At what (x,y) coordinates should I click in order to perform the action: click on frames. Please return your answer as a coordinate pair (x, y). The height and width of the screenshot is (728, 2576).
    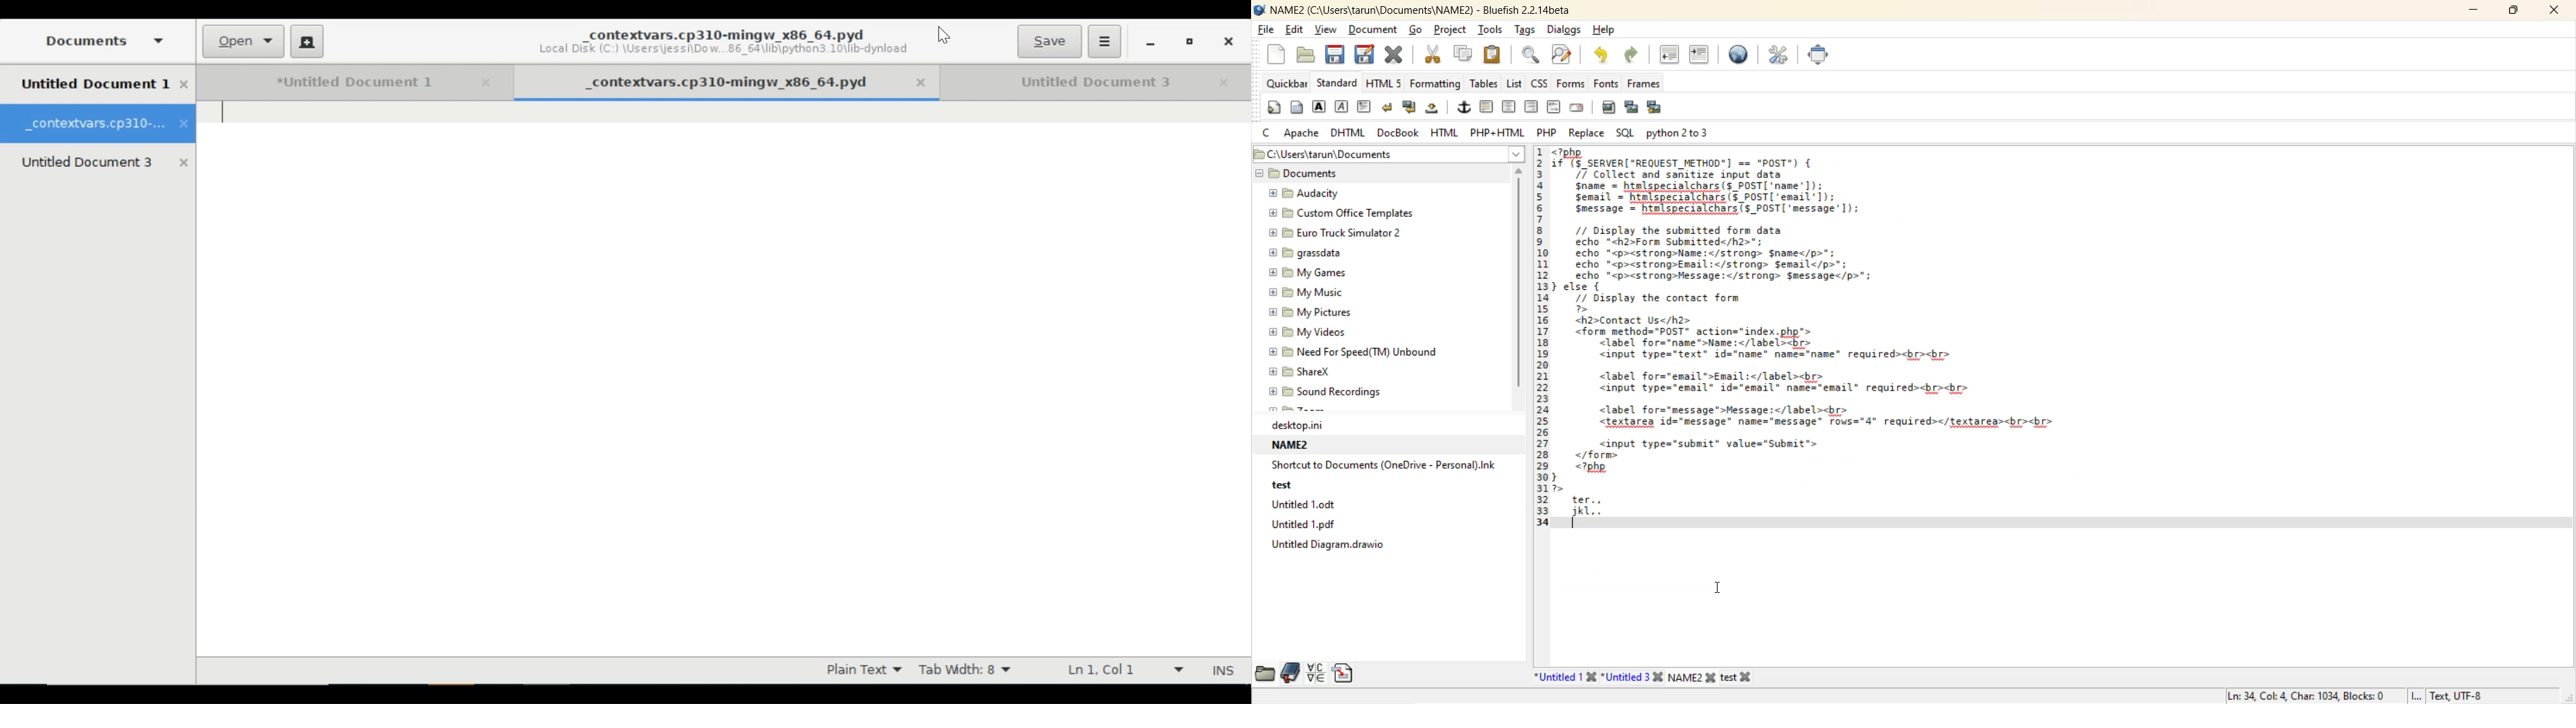
    Looking at the image, I should click on (1649, 86).